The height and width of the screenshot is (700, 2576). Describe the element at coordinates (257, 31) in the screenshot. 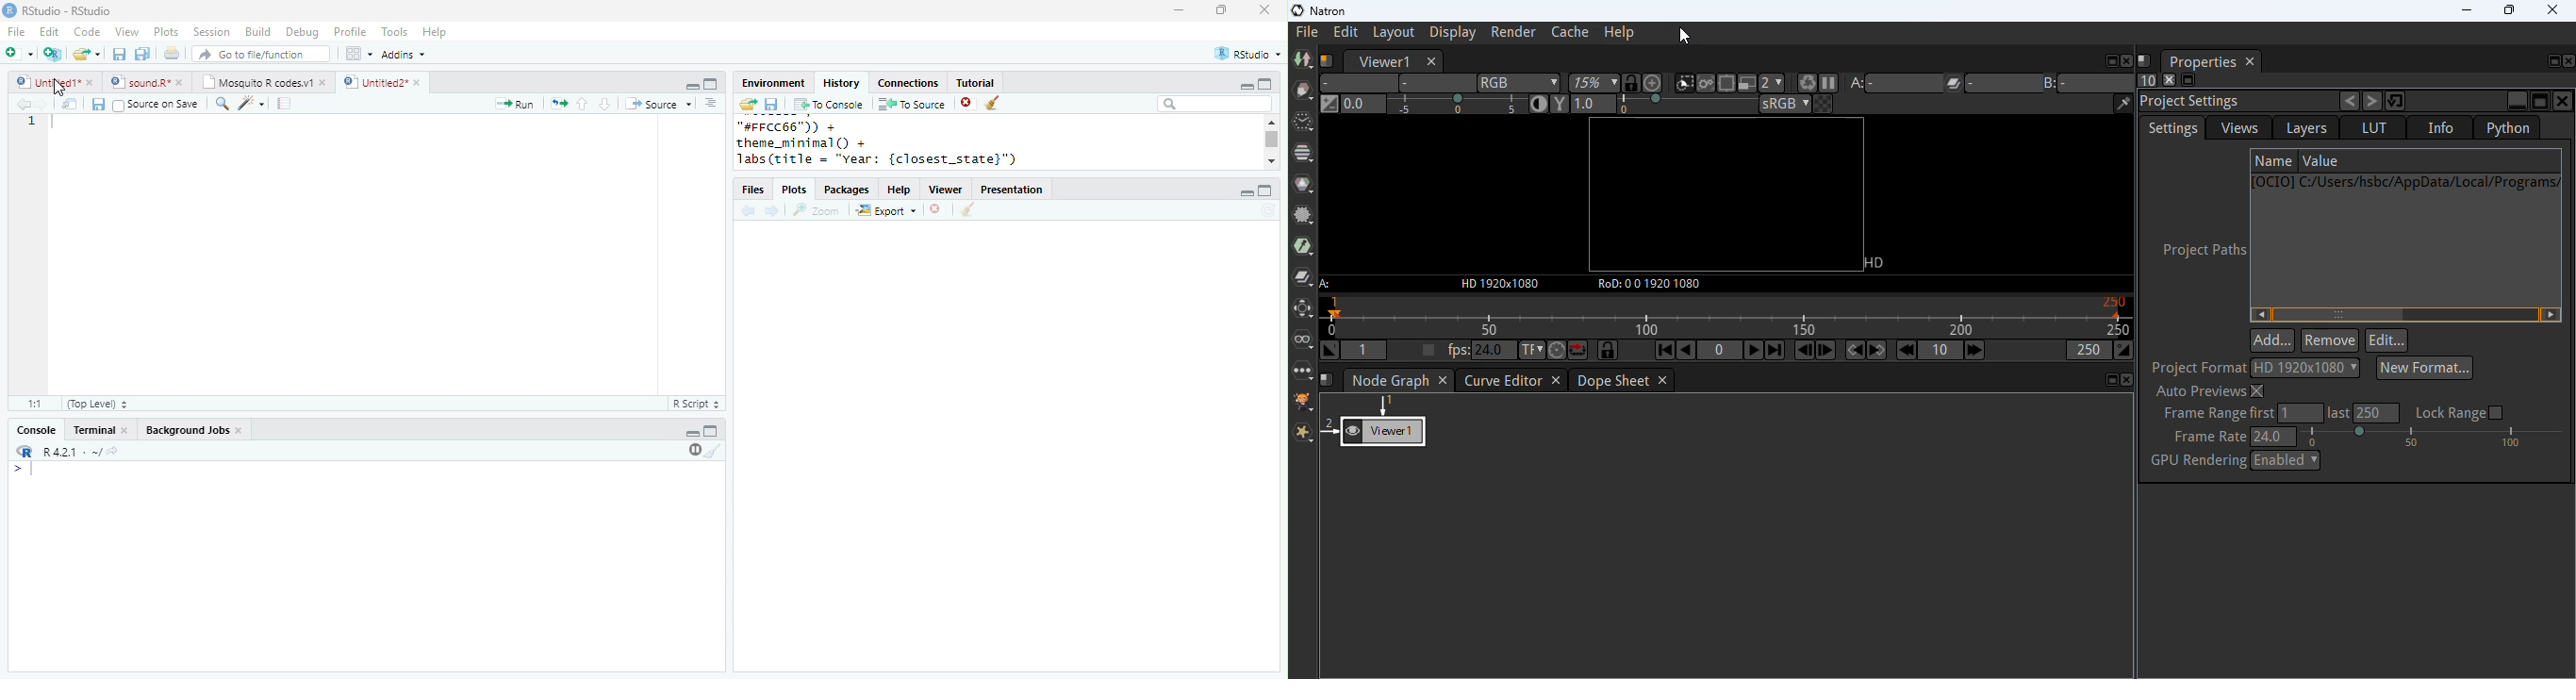

I see `Build` at that location.